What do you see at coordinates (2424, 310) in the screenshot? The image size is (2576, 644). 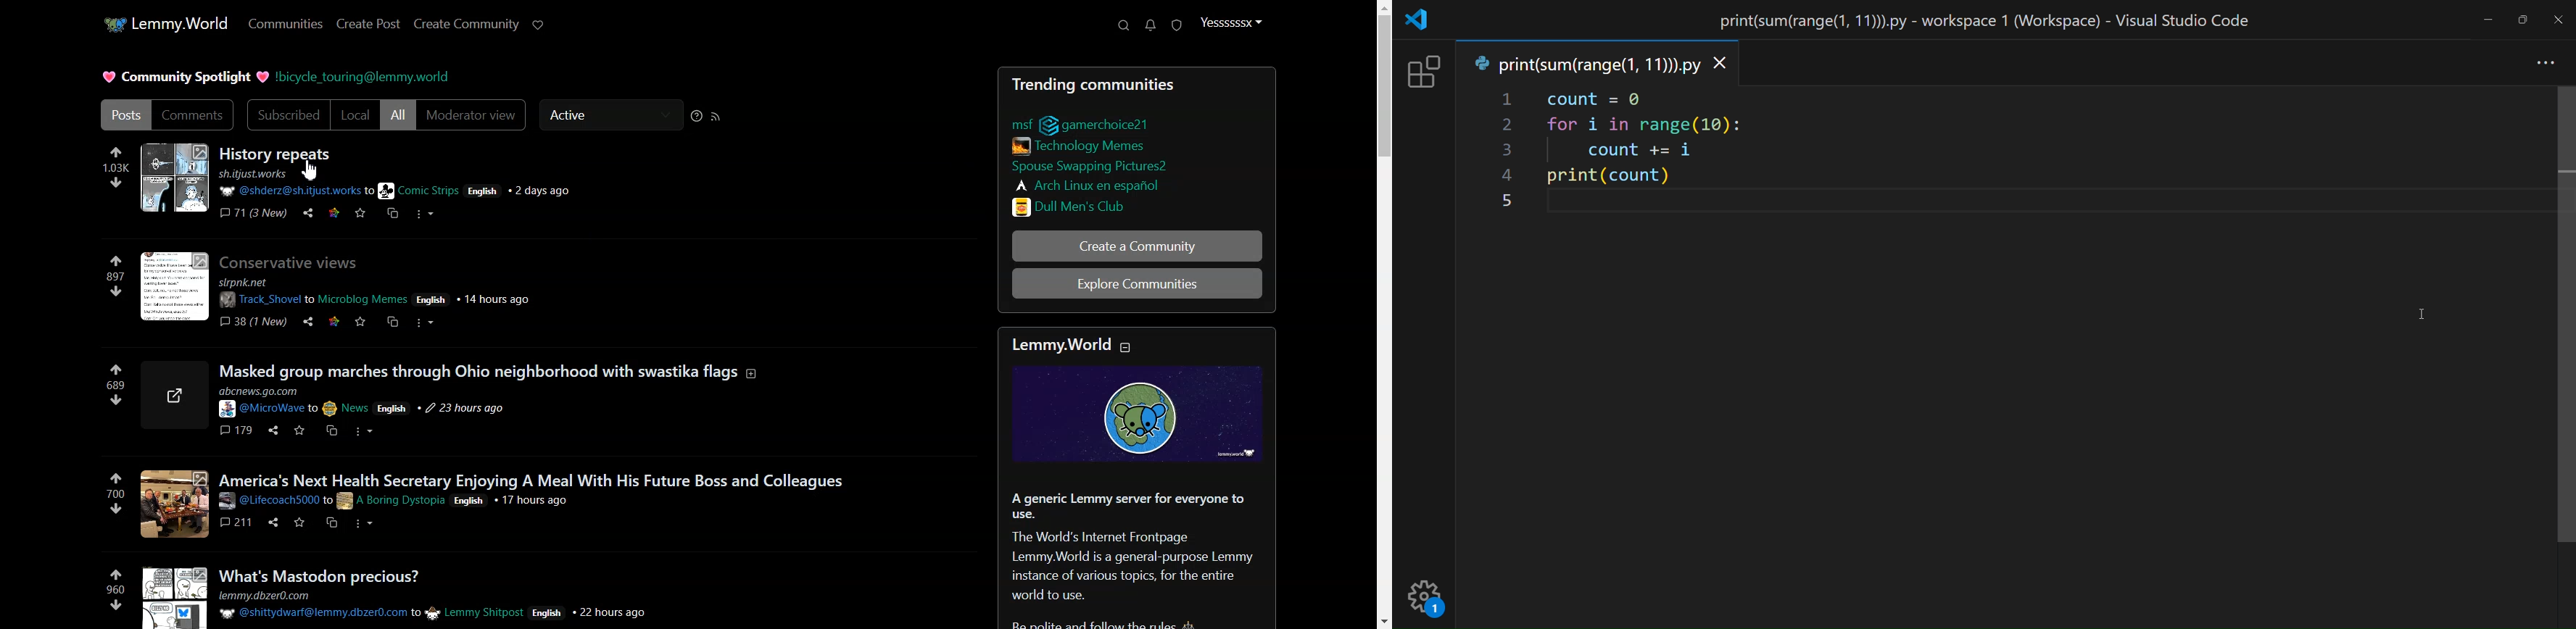 I see `cursor` at bounding box center [2424, 310].